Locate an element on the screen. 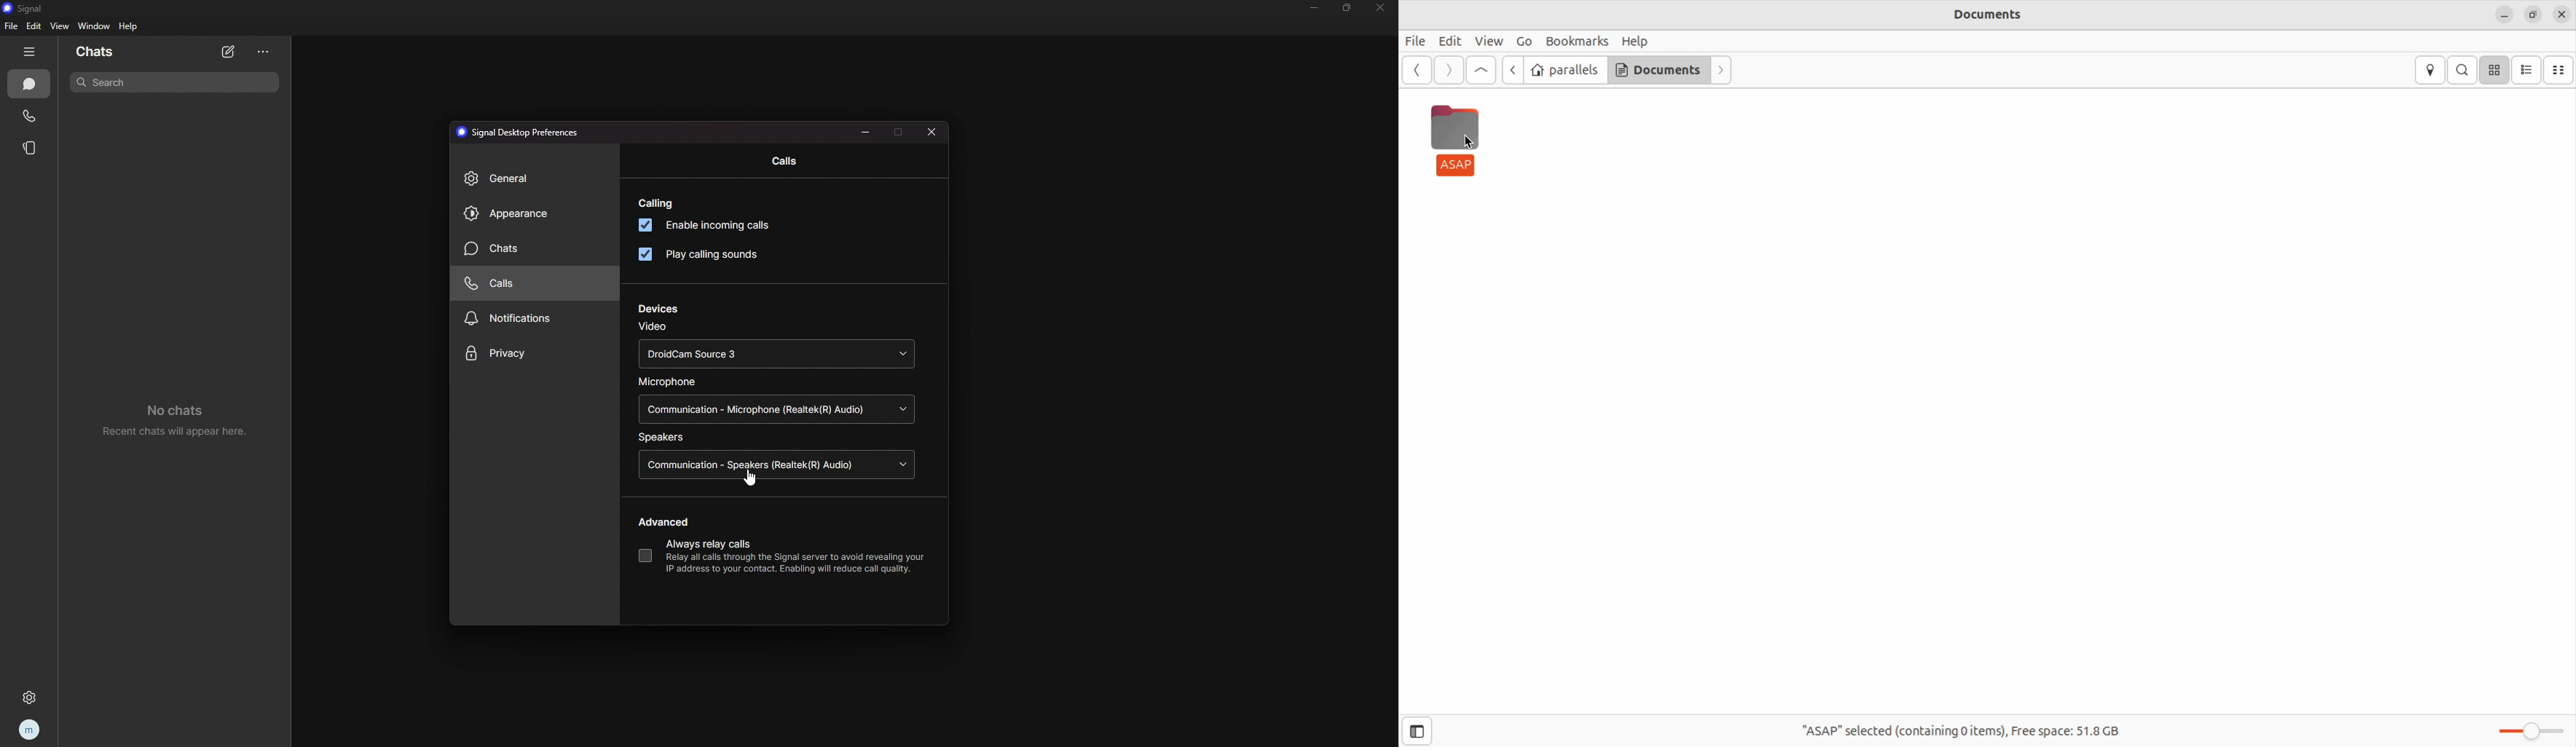  view is located at coordinates (60, 26).